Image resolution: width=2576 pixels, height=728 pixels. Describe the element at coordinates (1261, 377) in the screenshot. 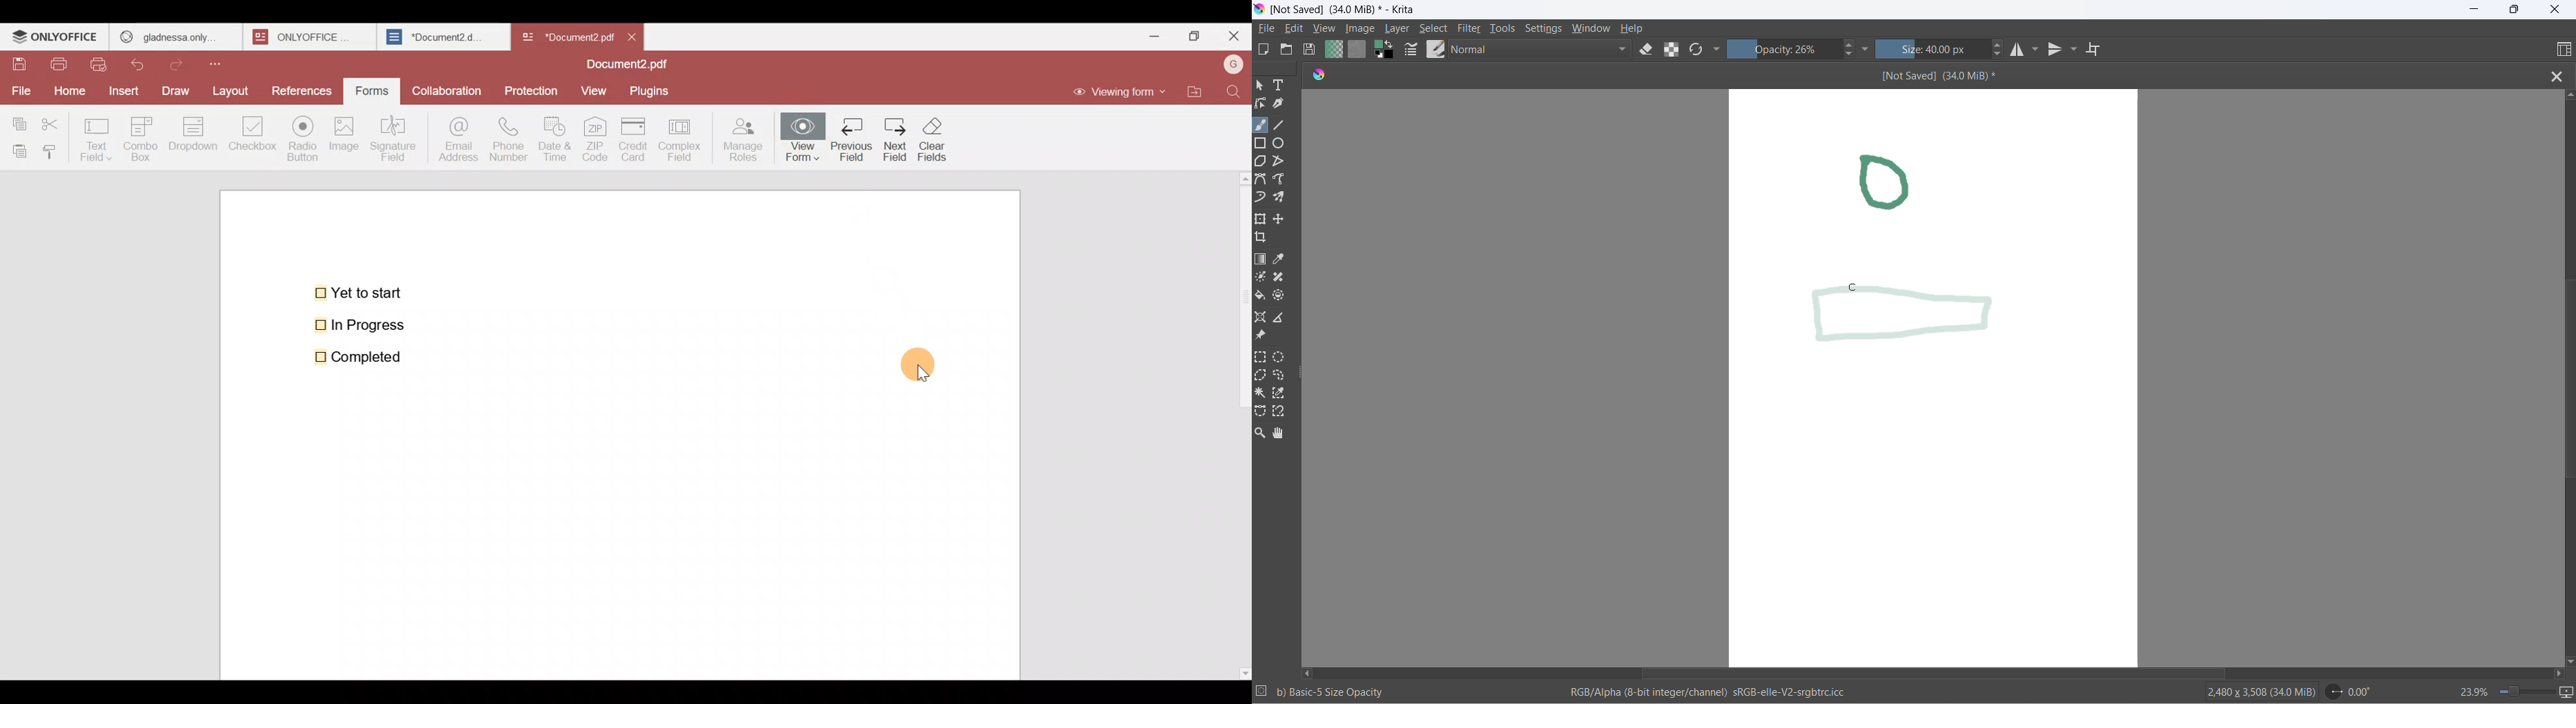

I see `polygonal selection tool` at that location.